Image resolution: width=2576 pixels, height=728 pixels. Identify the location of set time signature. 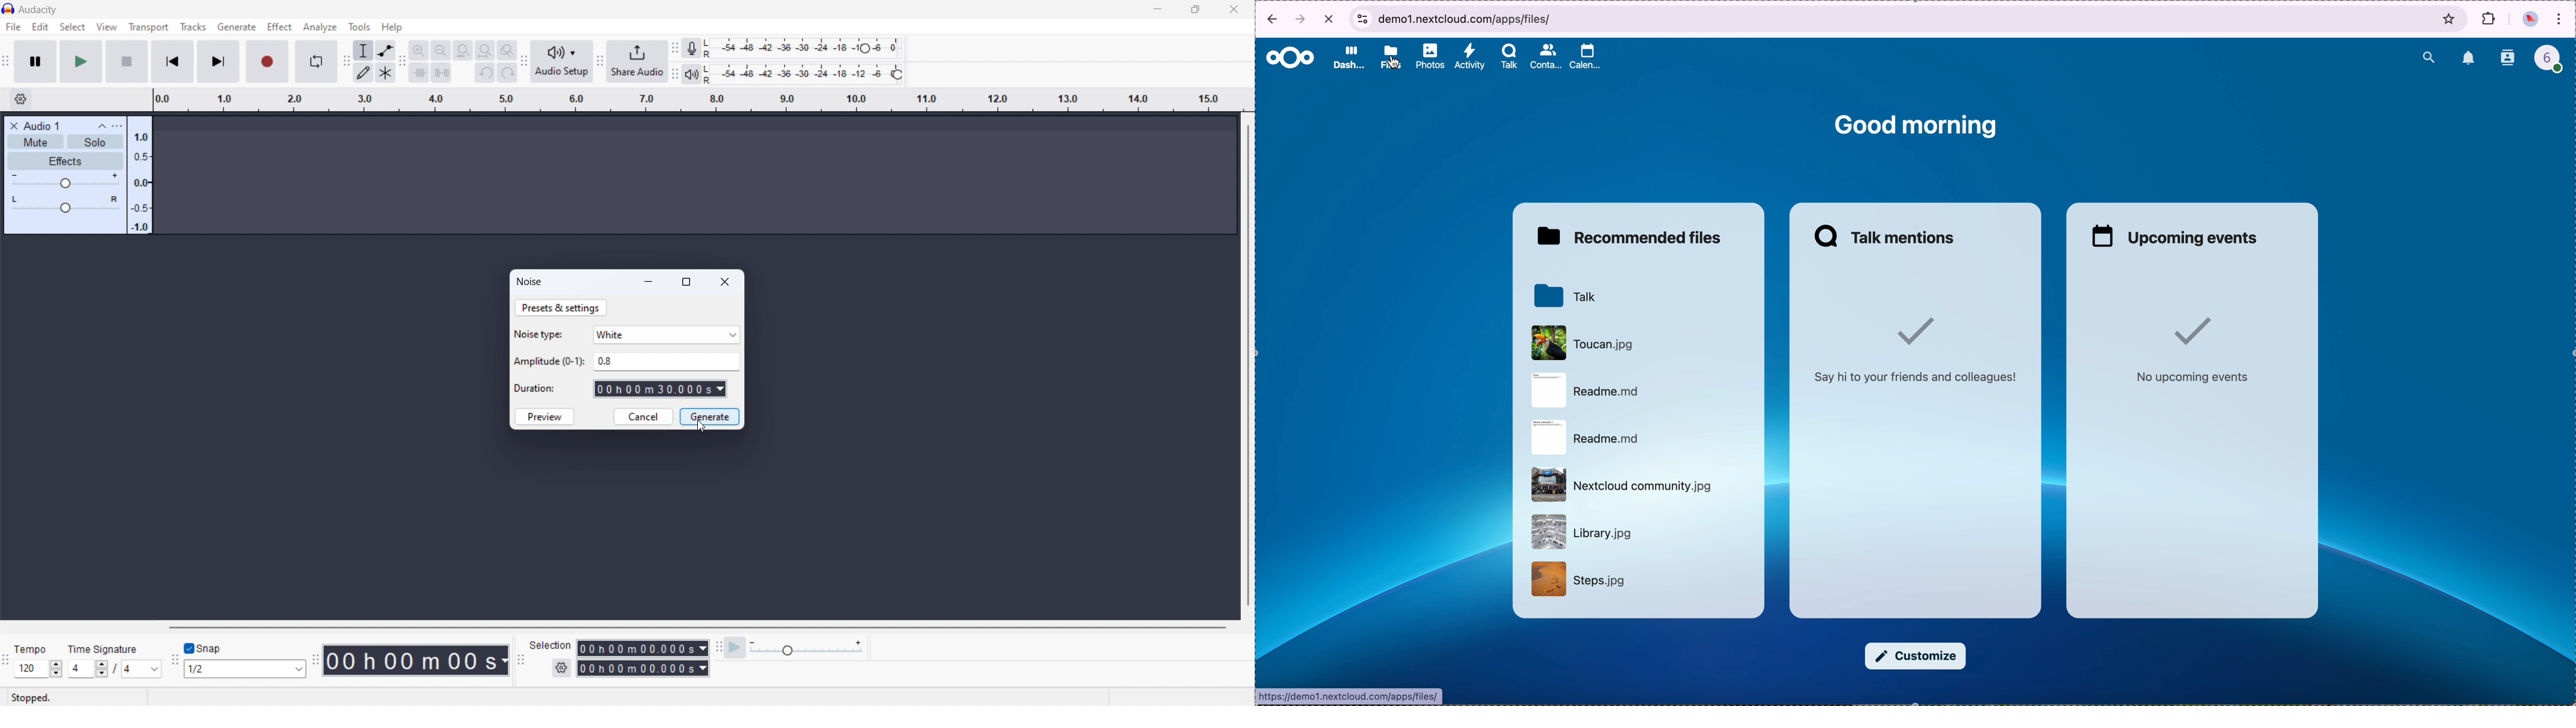
(114, 669).